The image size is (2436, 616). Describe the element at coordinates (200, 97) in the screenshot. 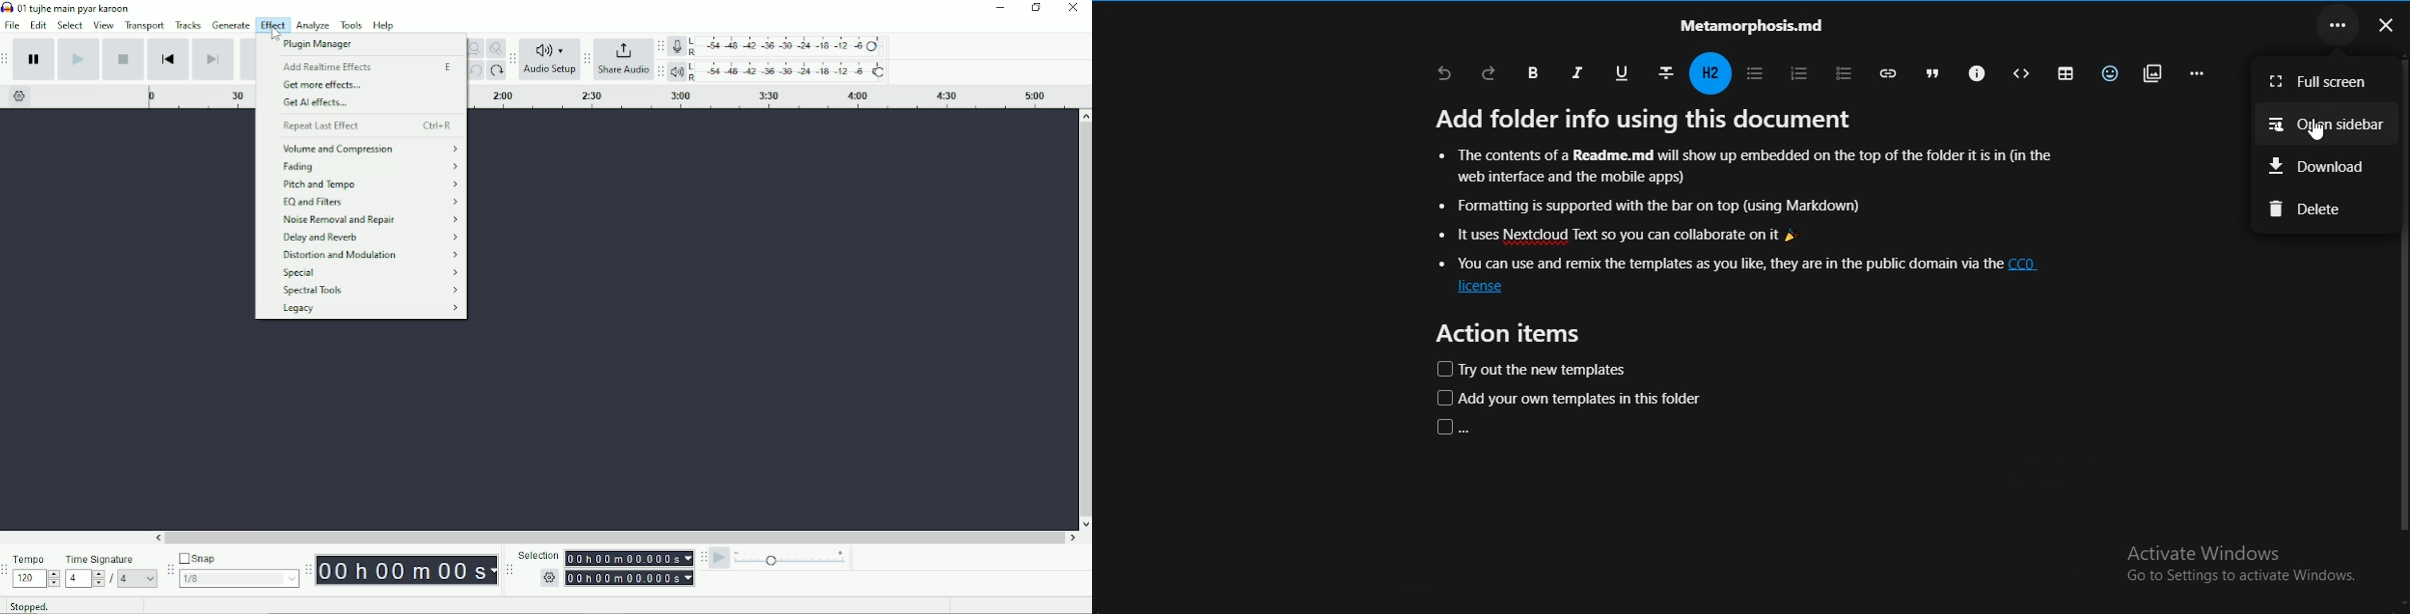

I see `Timeline` at that location.